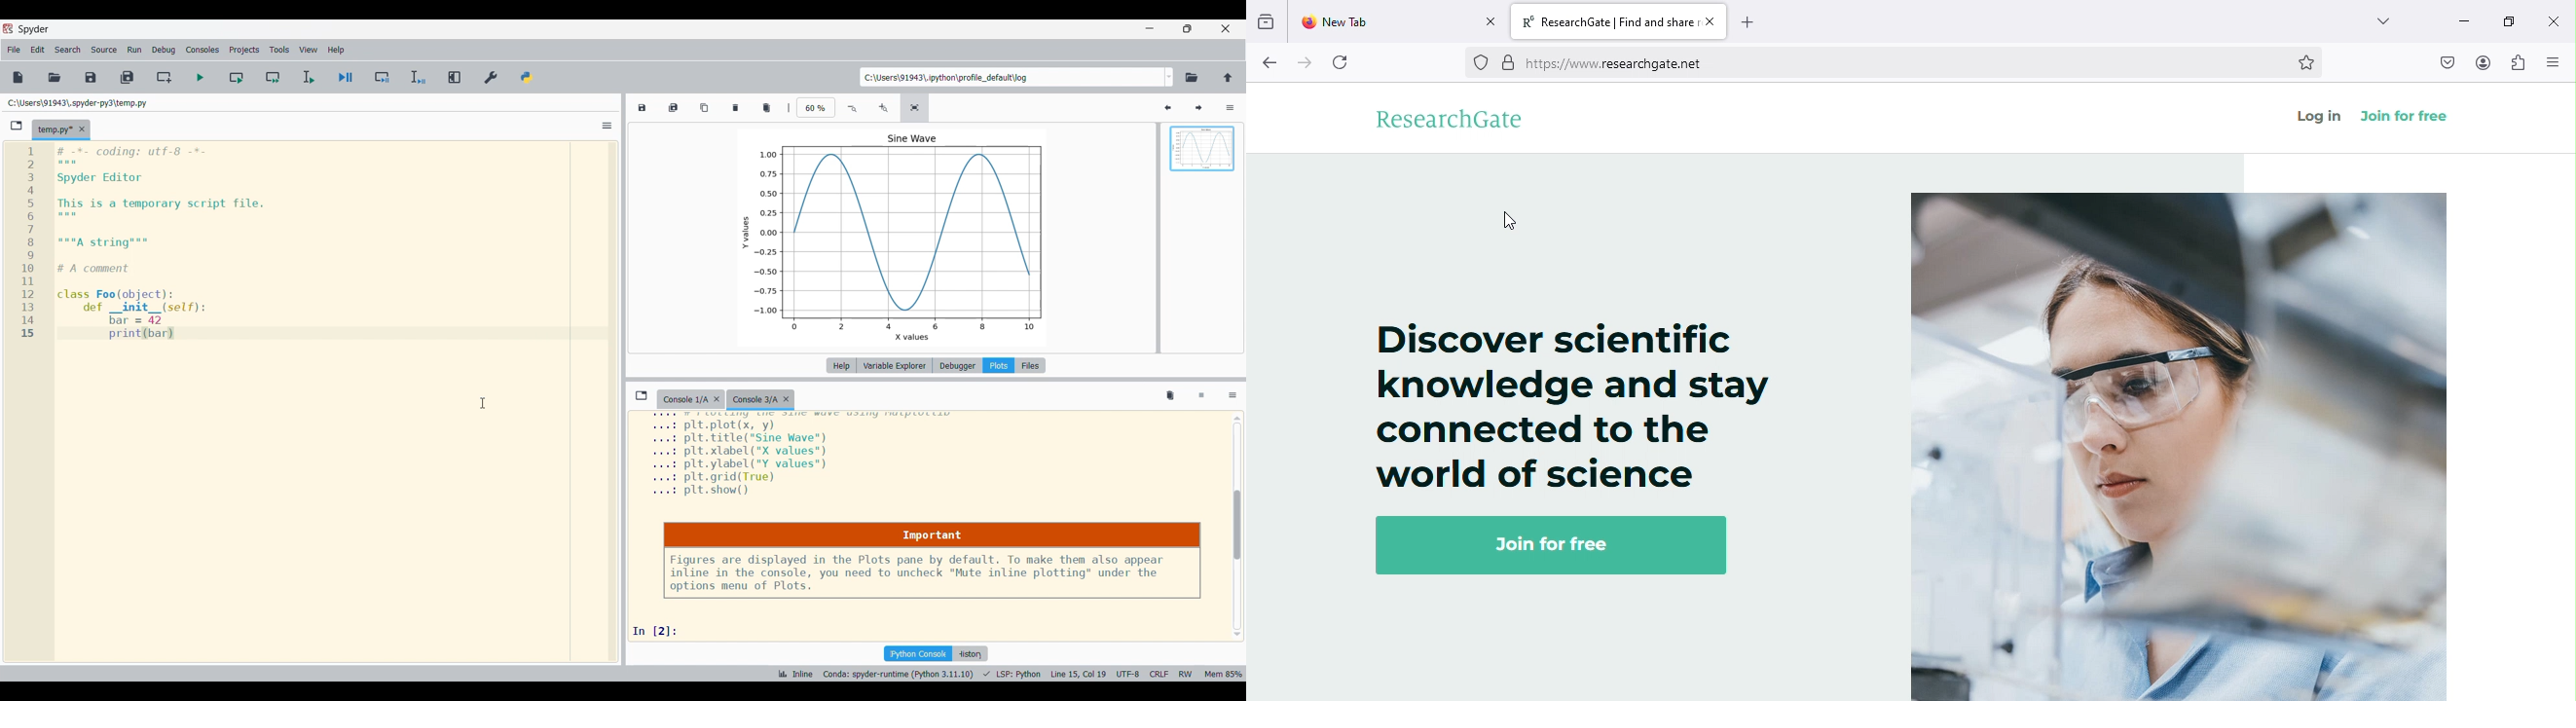  What do you see at coordinates (77, 103) in the screenshot?
I see `File location` at bounding box center [77, 103].